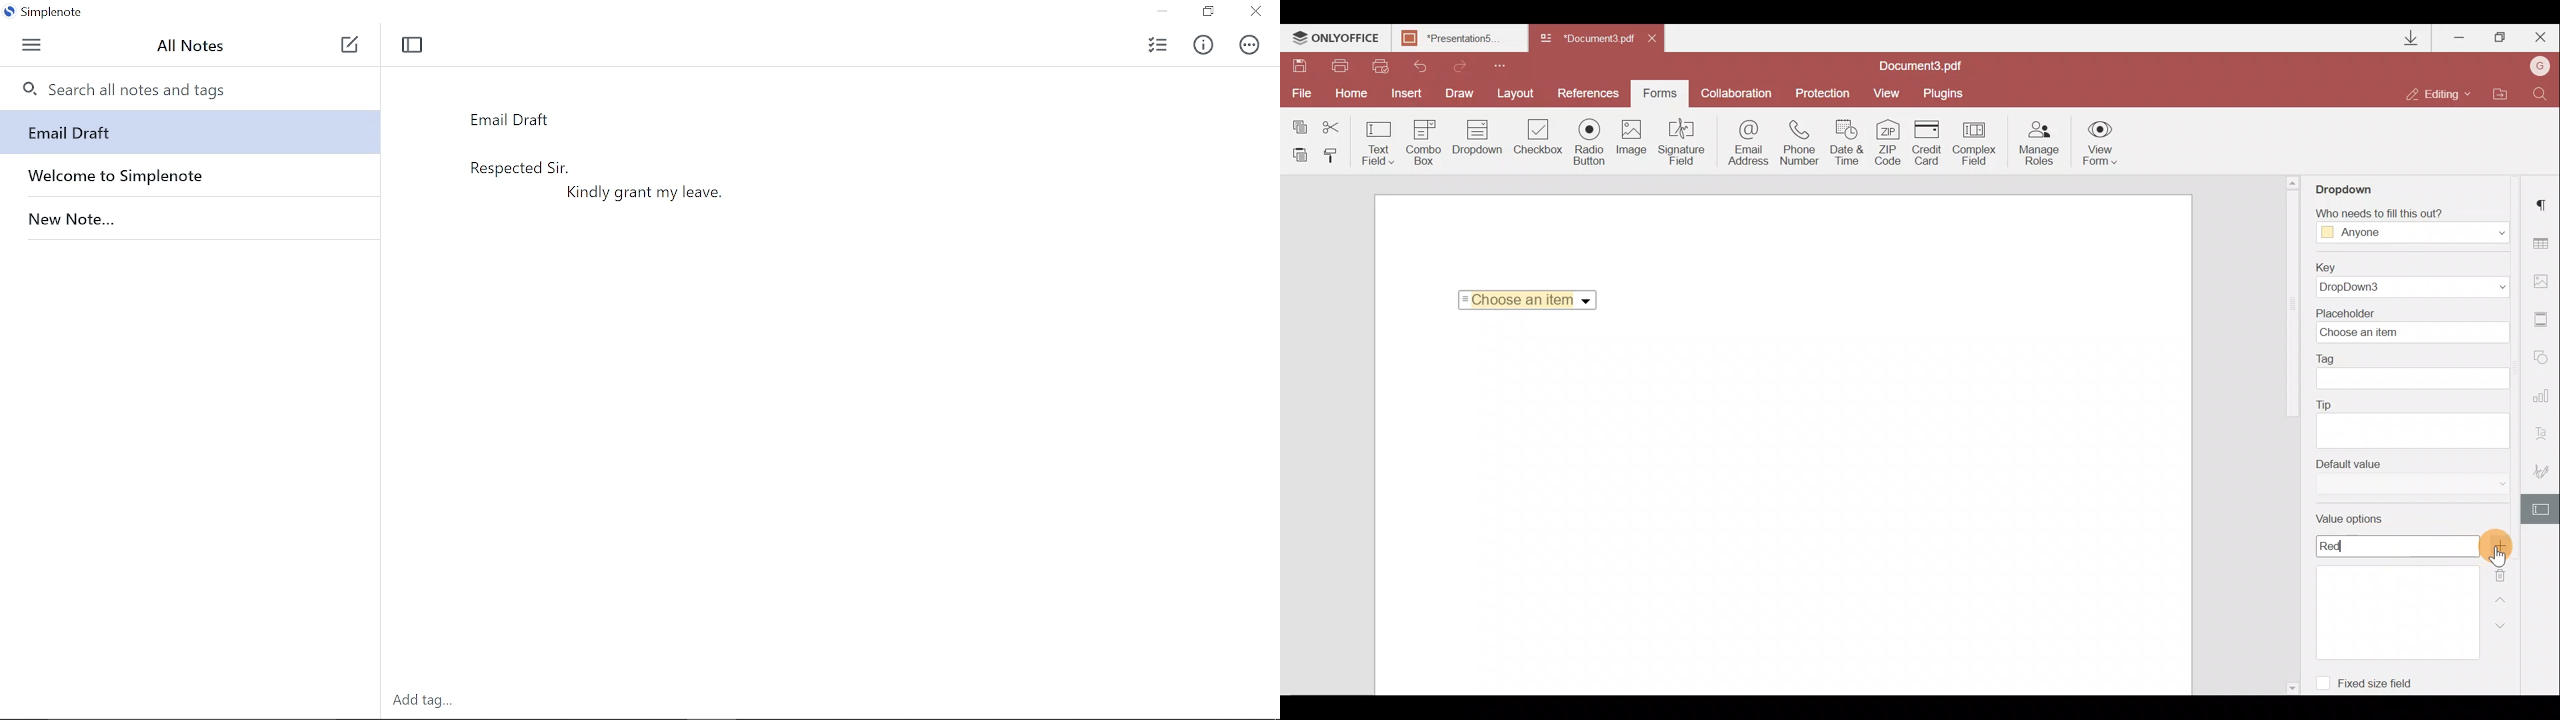  I want to click on Text Art settings, so click(2545, 432).